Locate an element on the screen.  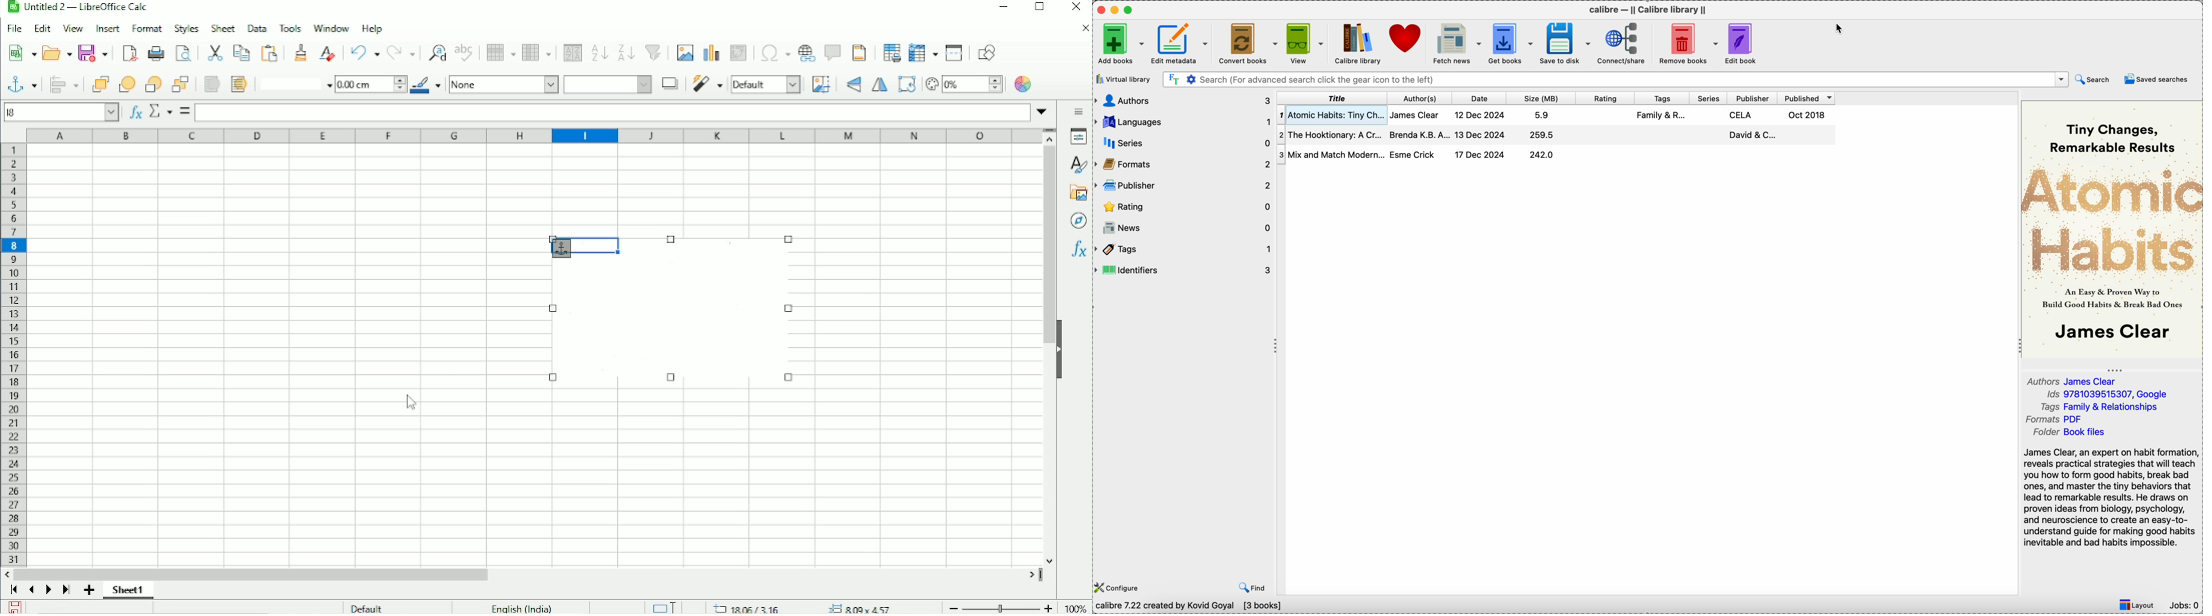
Horizontal scrollbar is located at coordinates (528, 573).